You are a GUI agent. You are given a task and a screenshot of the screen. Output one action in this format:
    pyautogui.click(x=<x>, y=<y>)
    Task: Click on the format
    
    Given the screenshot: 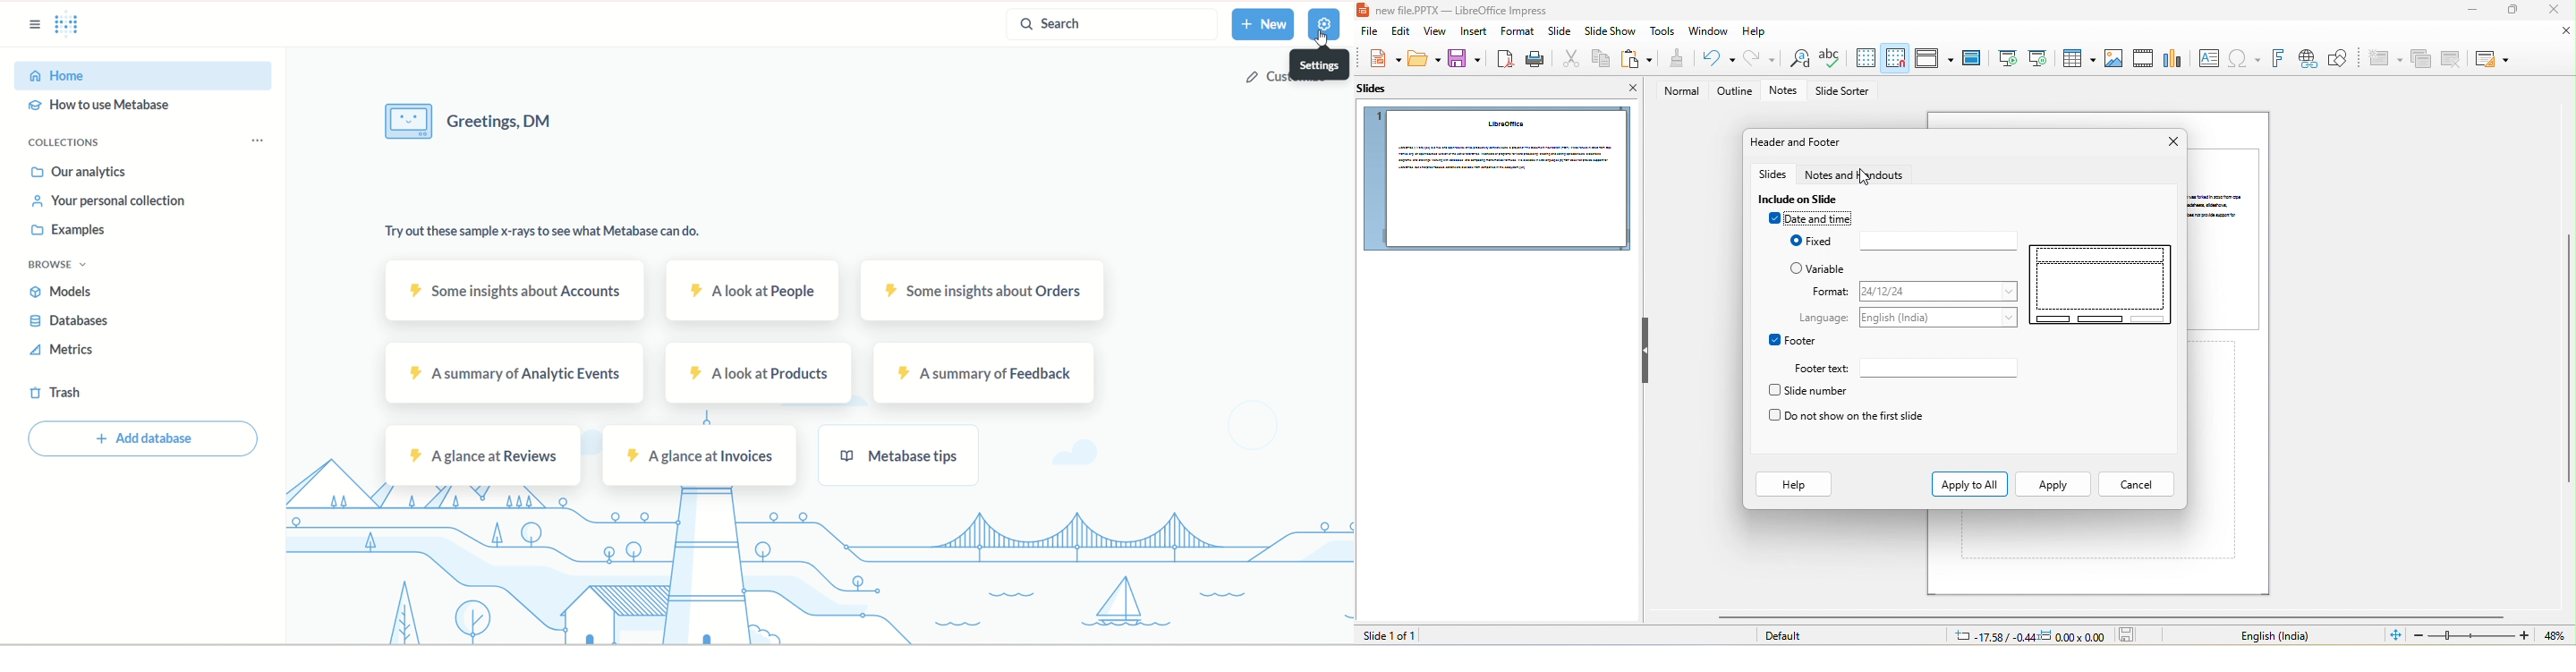 What is the action you would take?
    pyautogui.click(x=1827, y=293)
    